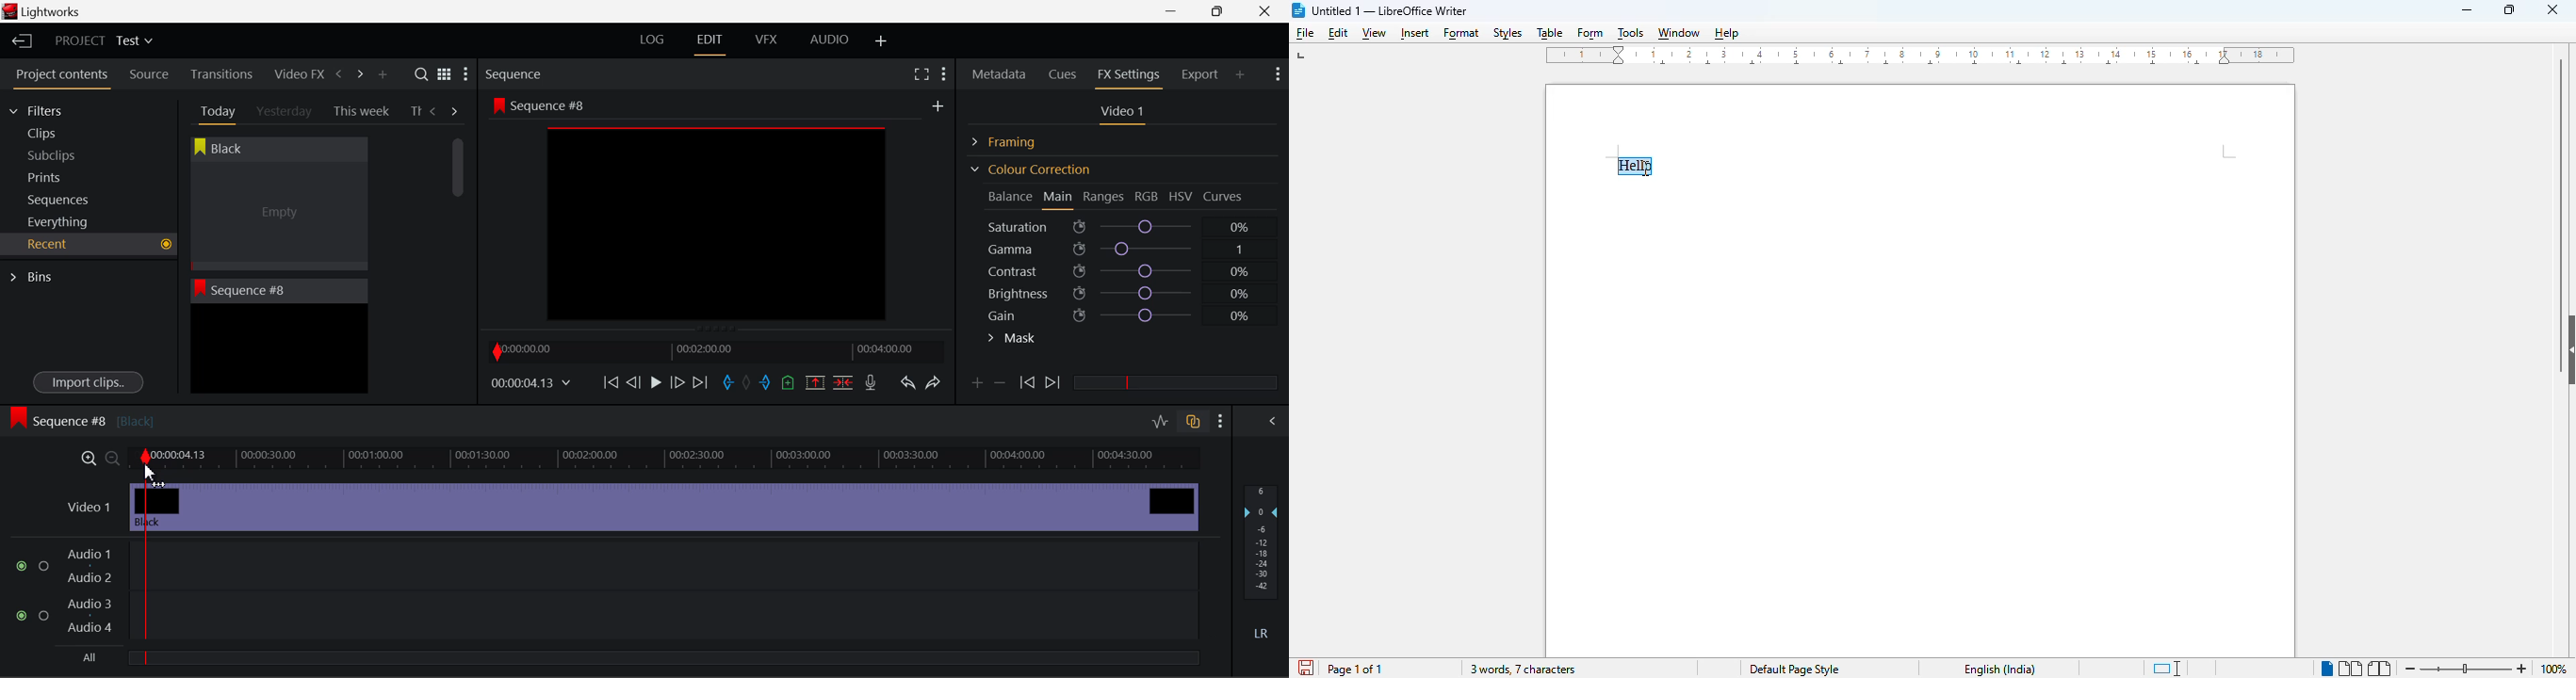 This screenshot has width=2576, height=700. What do you see at coordinates (934, 382) in the screenshot?
I see `Redo` at bounding box center [934, 382].